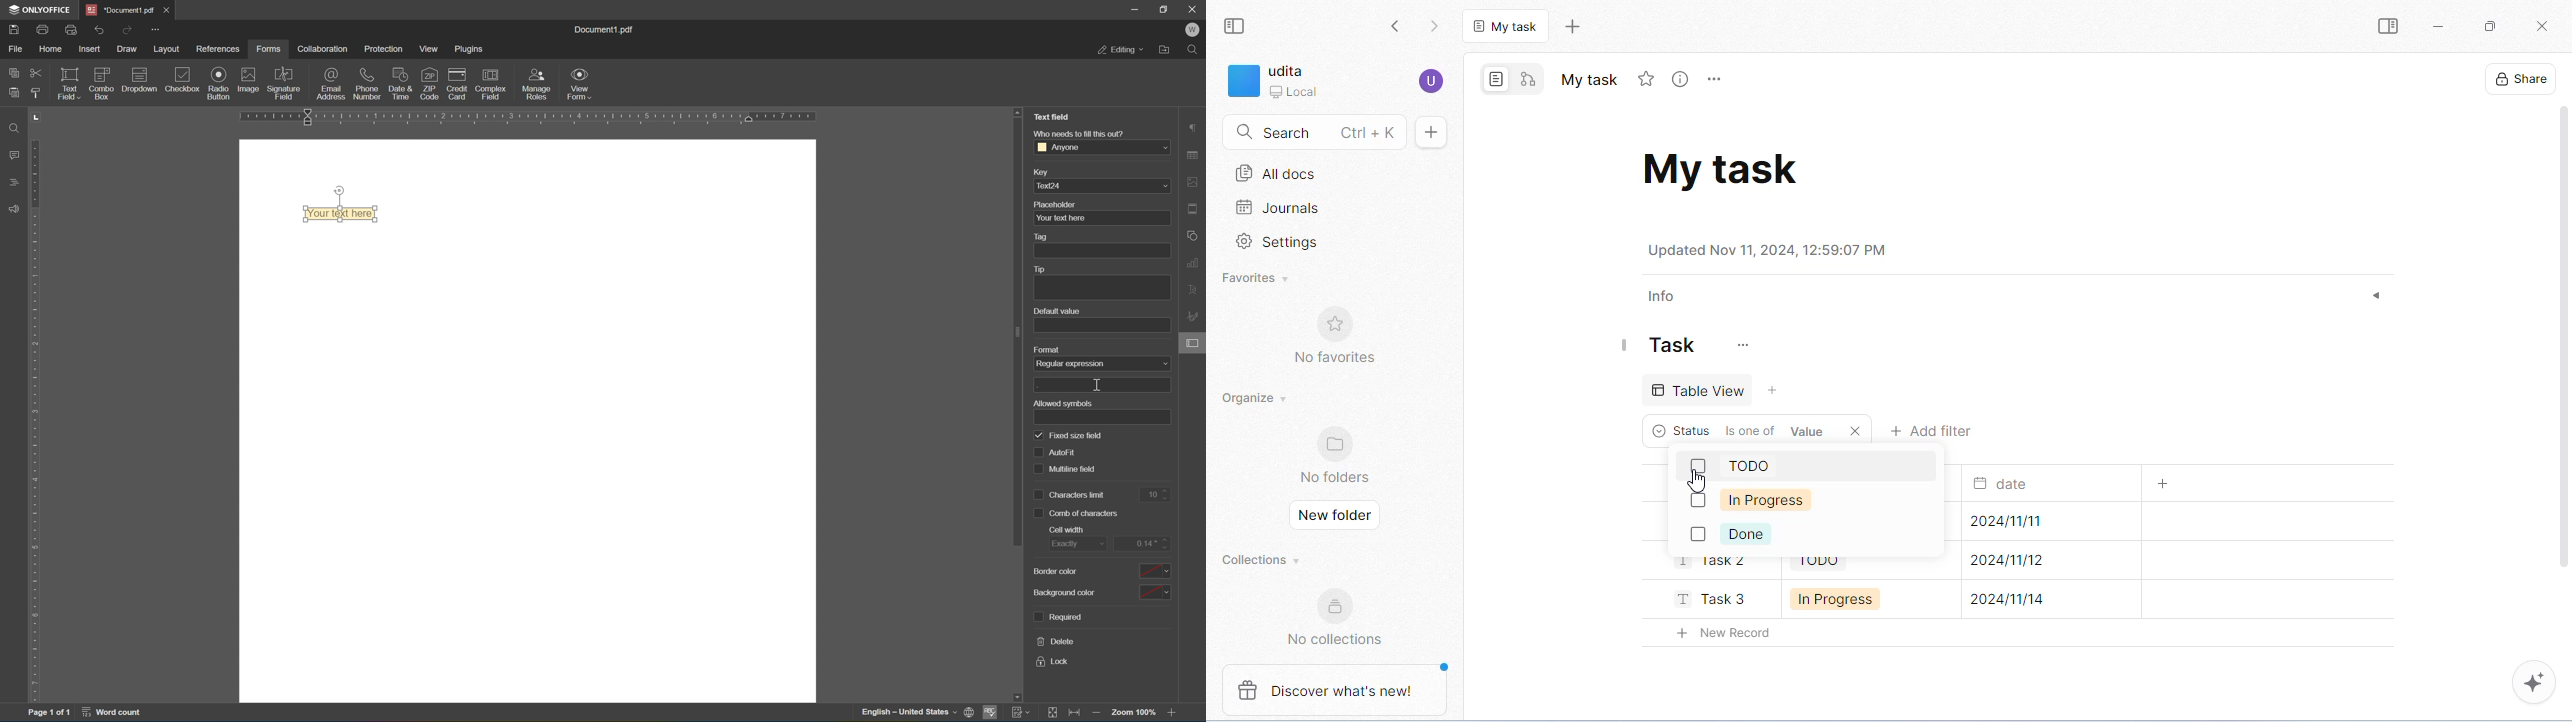  Describe the element at coordinates (1508, 25) in the screenshot. I see `current tab` at that location.